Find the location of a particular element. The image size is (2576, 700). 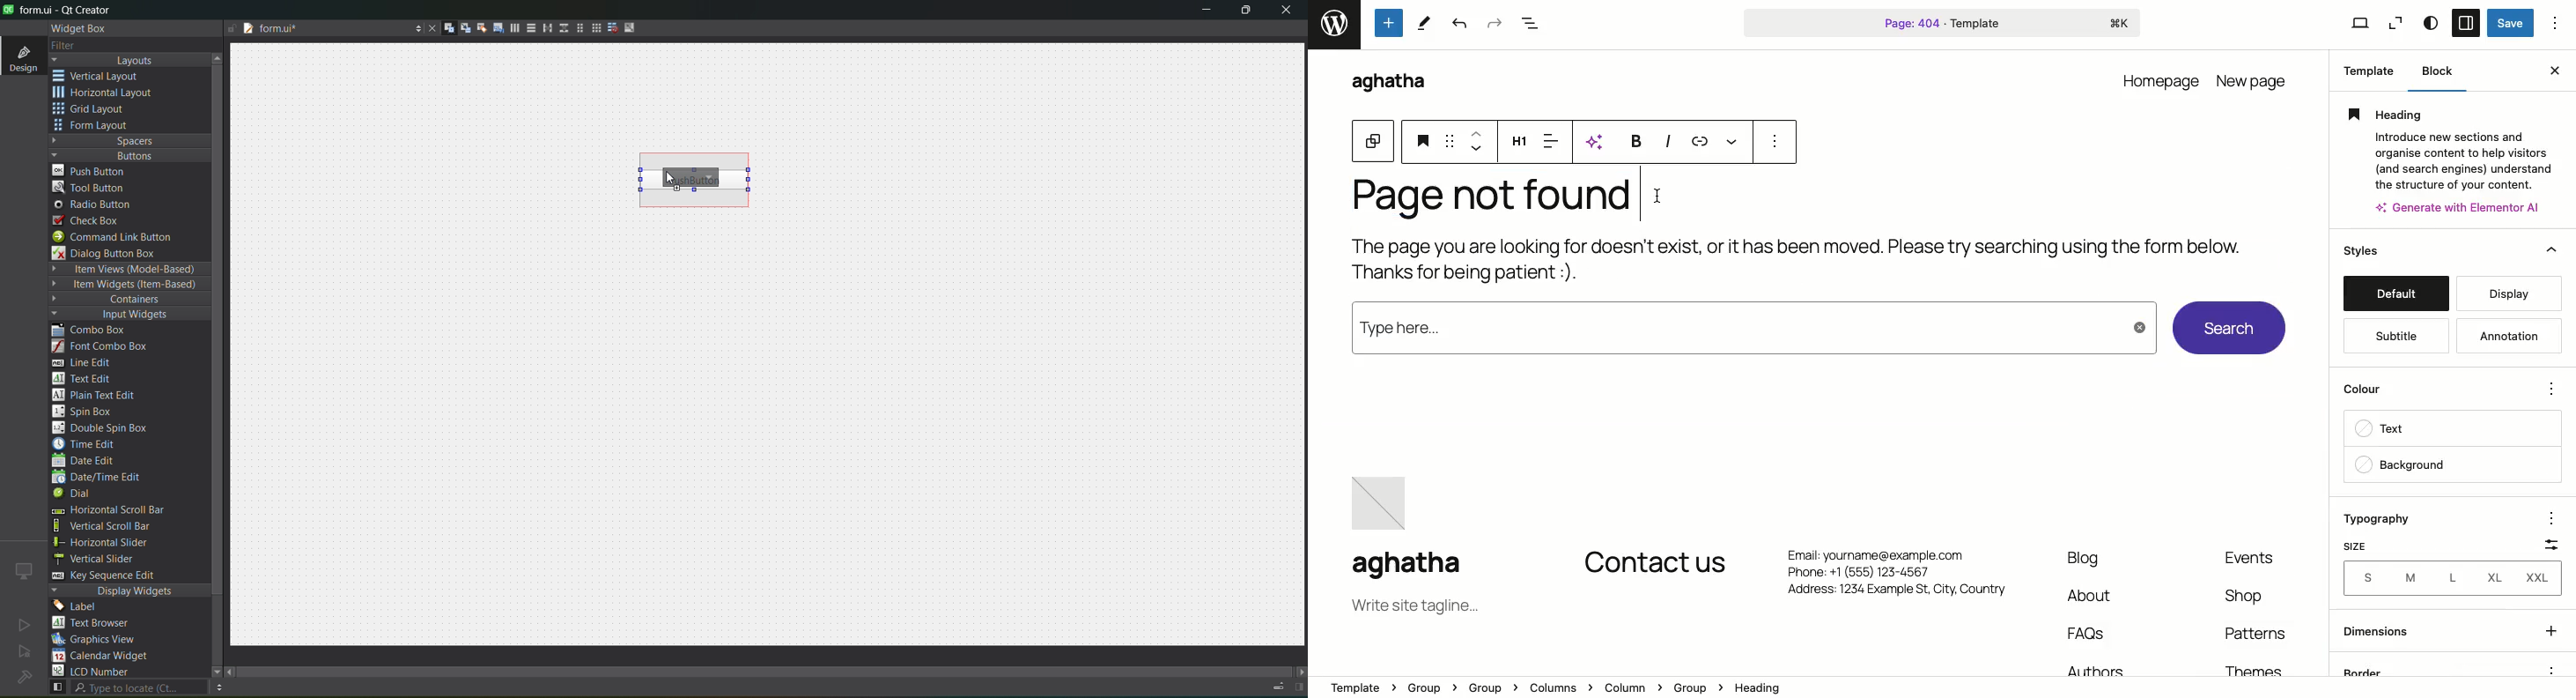

type here is located at coordinates (1746, 329).